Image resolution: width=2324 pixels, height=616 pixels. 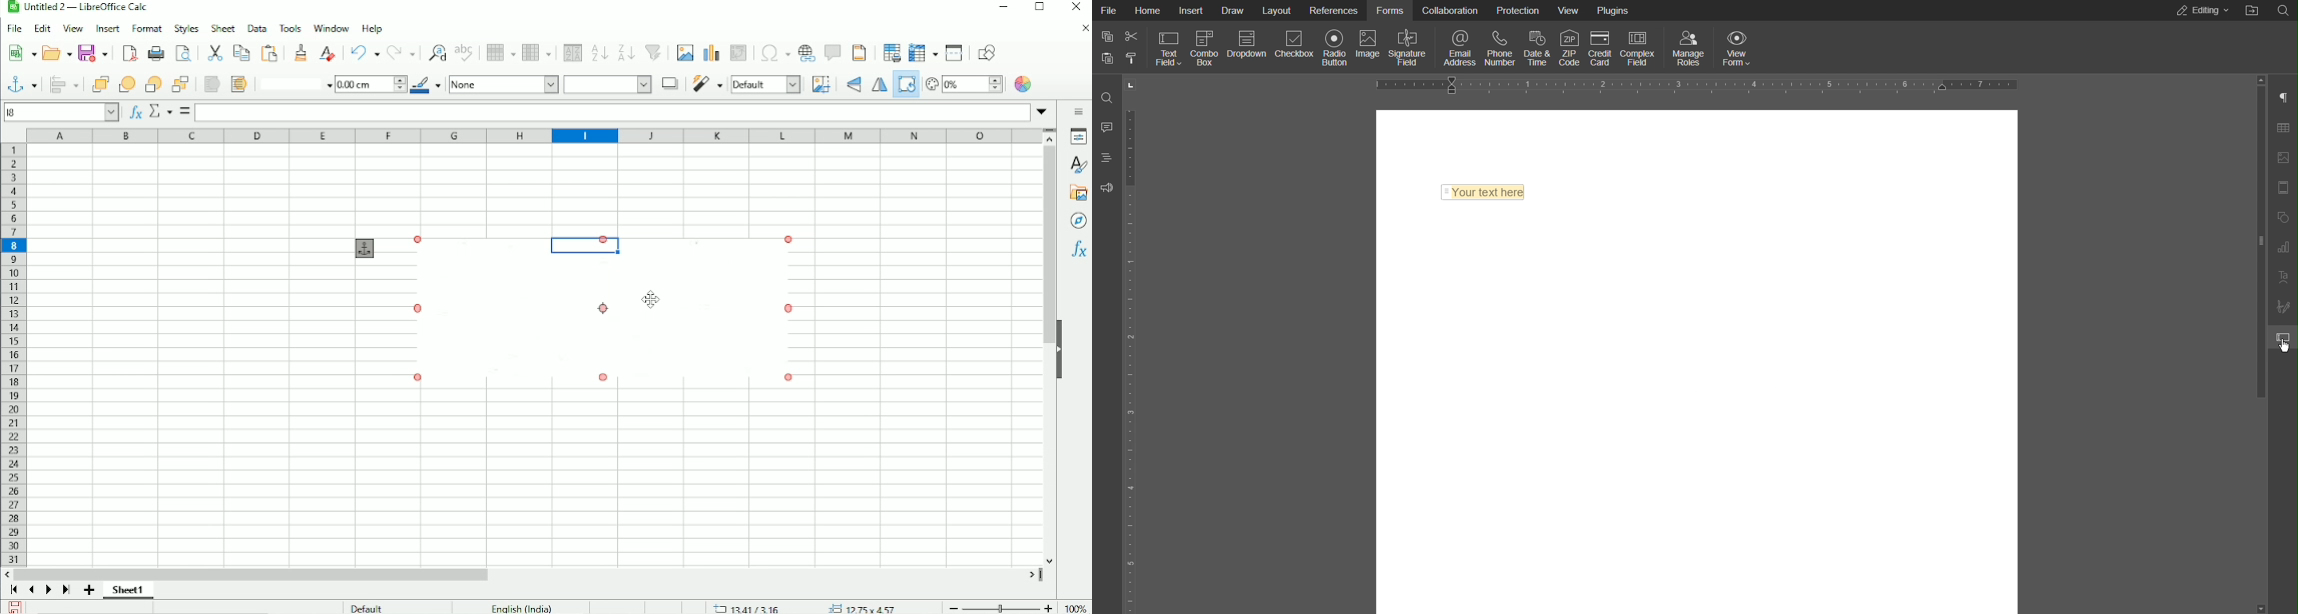 What do you see at coordinates (854, 85) in the screenshot?
I see `Flip vertically` at bounding box center [854, 85].